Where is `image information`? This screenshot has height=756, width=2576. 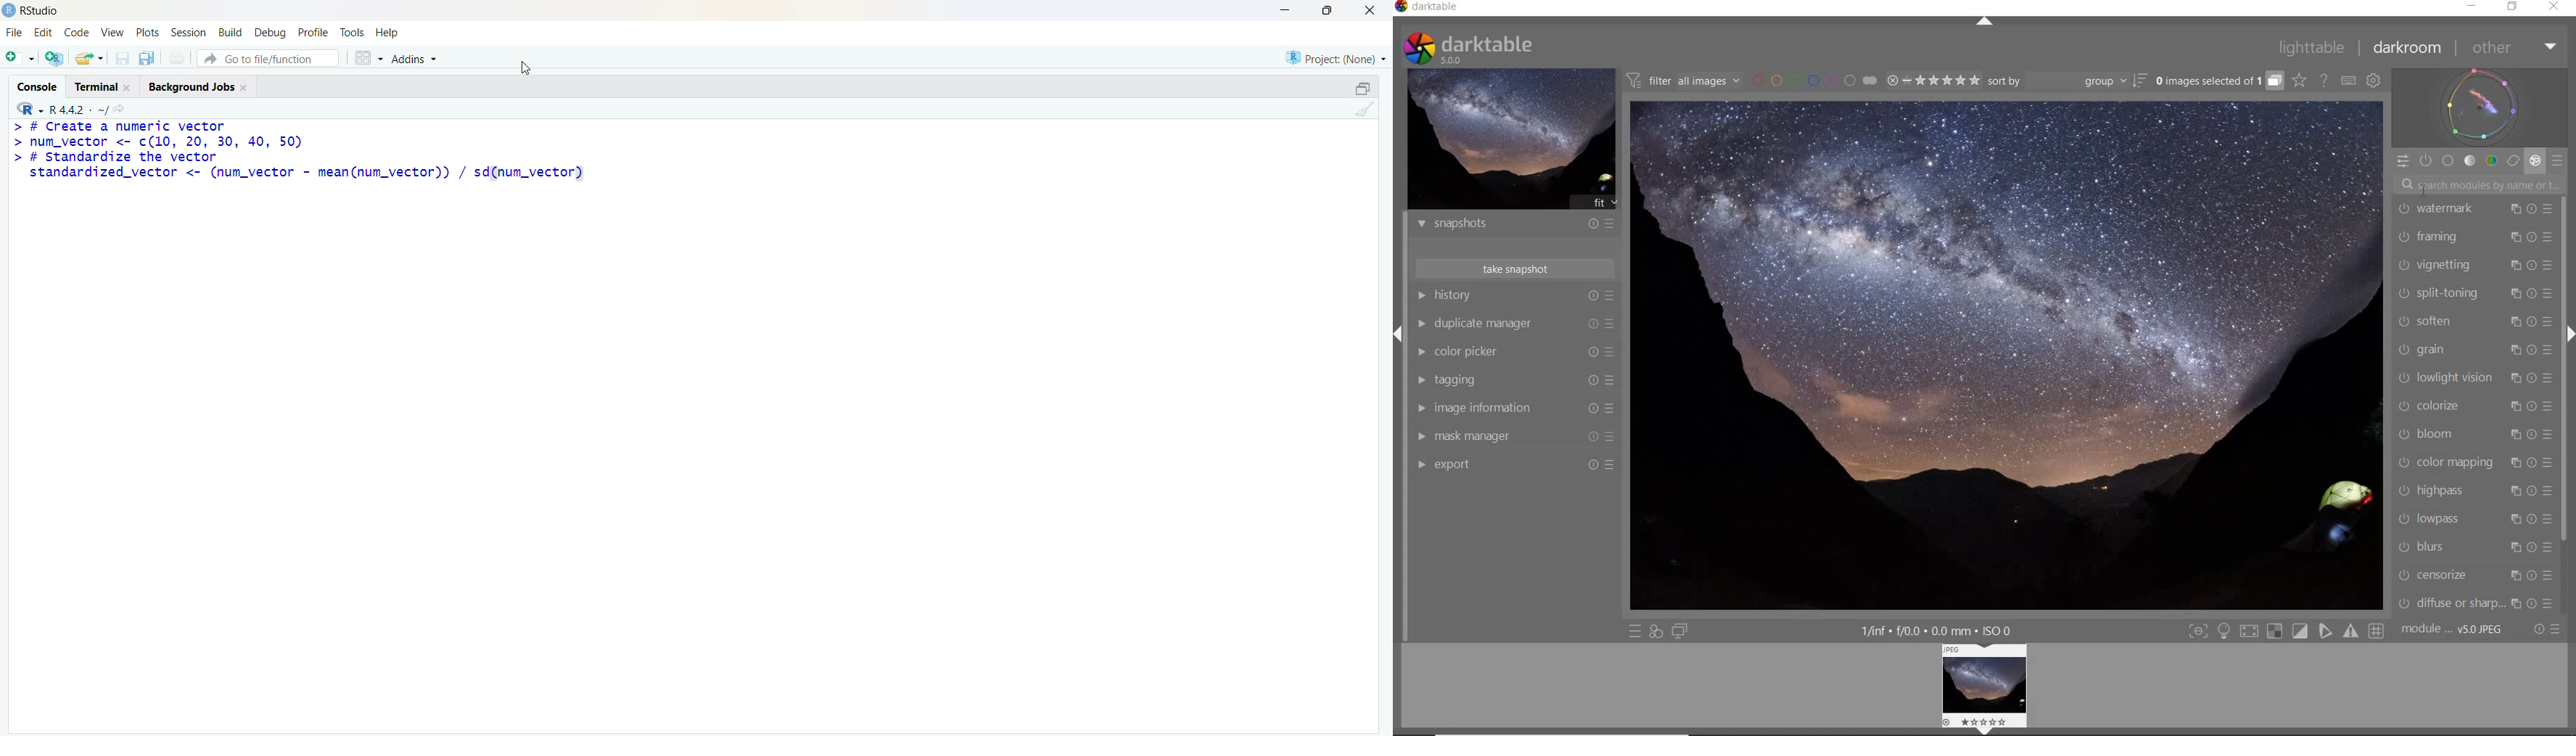
image information is located at coordinates (1494, 407).